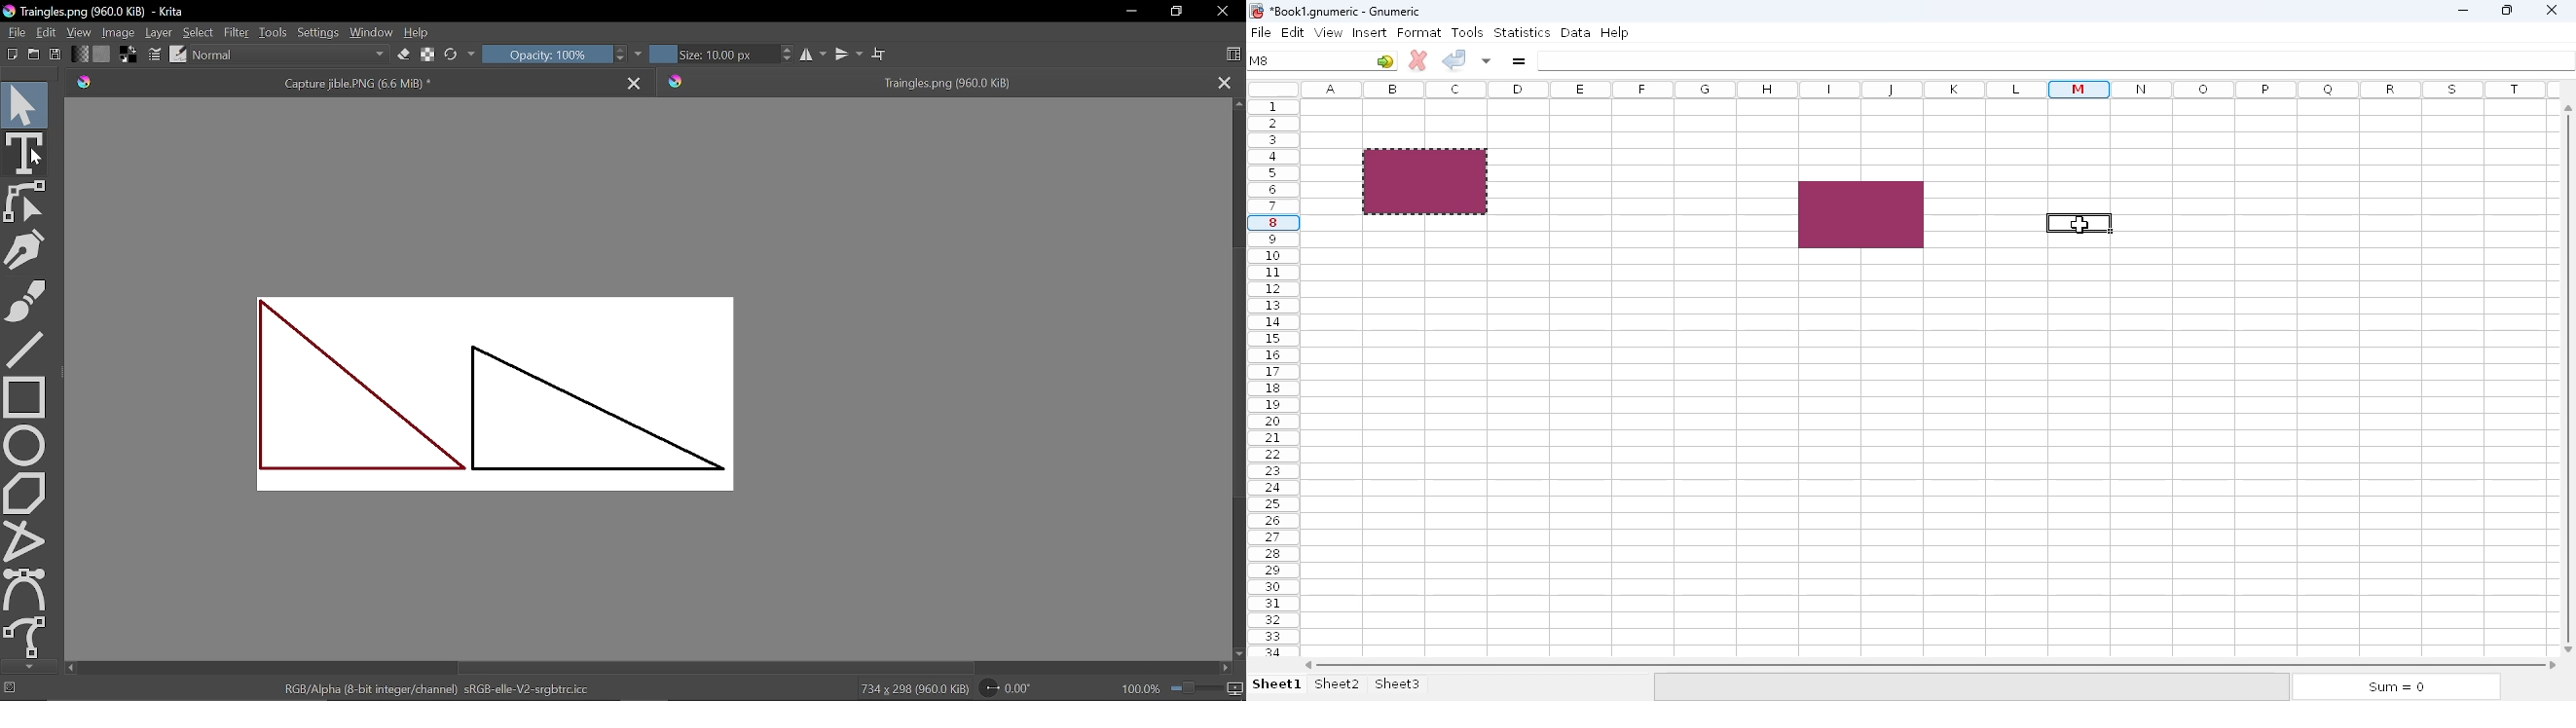 This screenshot has height=728, width=2576. What do you see at coordinates (426, 54) in the screenshot?
I see `Edit brush settings` at bounding box center [426, 54].